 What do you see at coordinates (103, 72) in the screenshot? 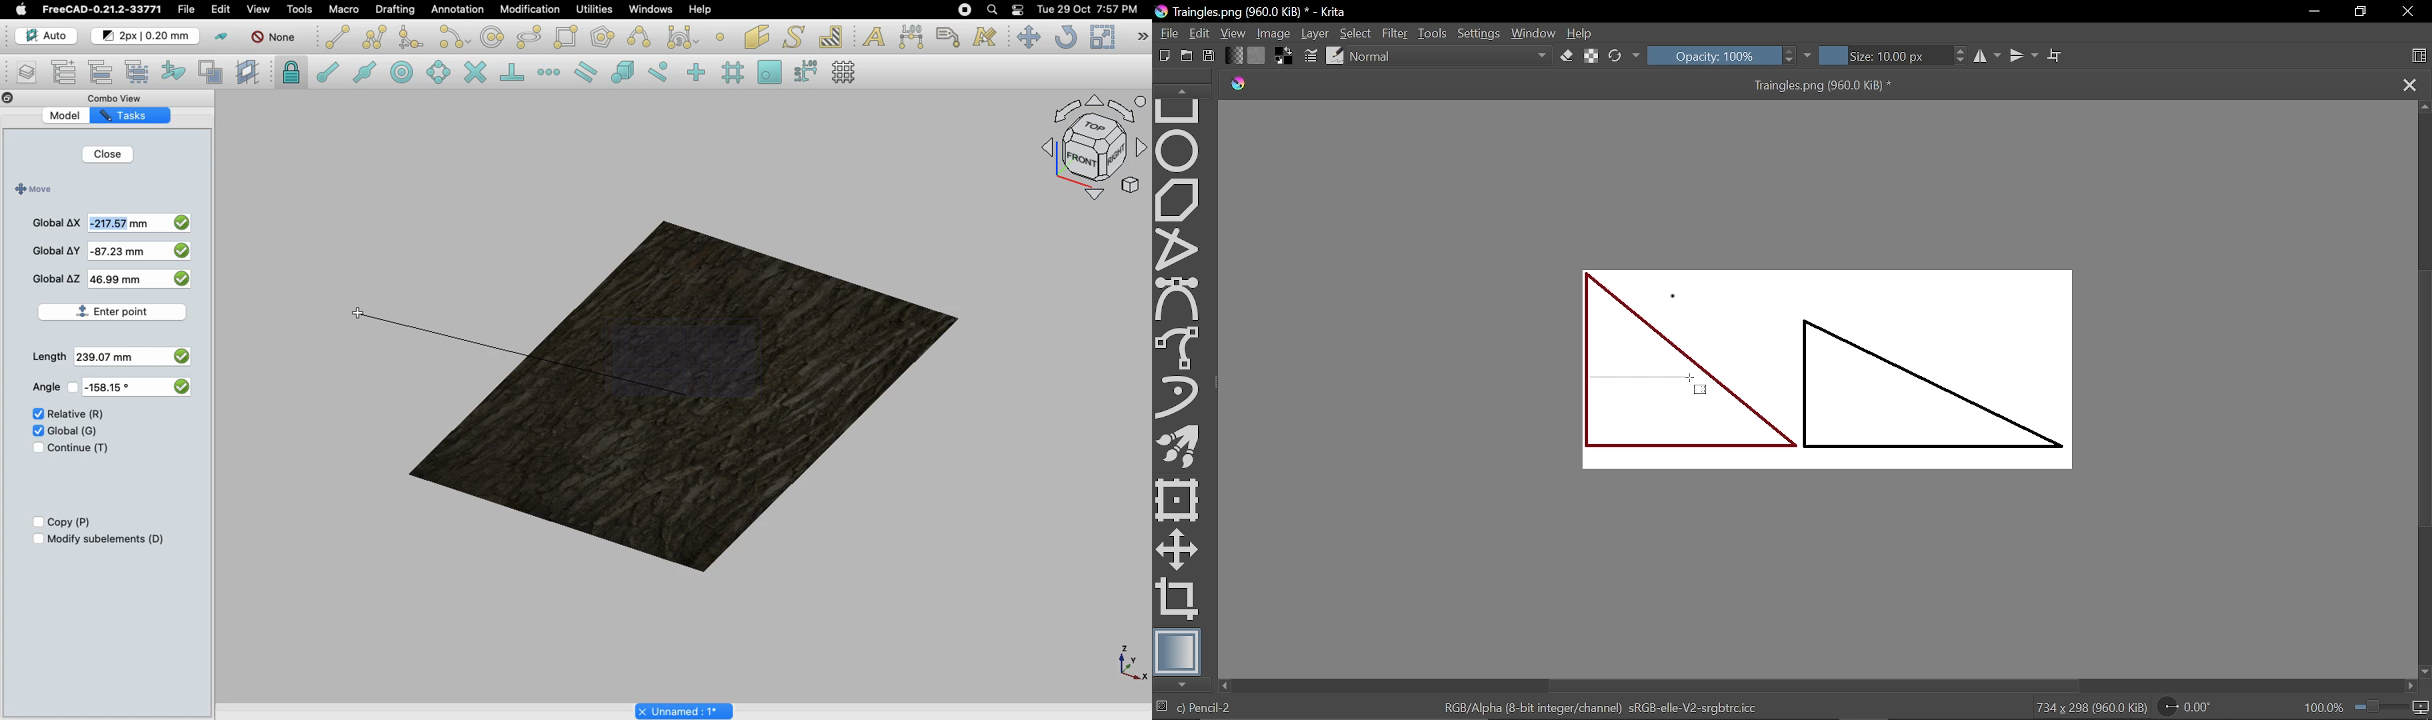
I see `Move to group` at bounding box center [103, 72].